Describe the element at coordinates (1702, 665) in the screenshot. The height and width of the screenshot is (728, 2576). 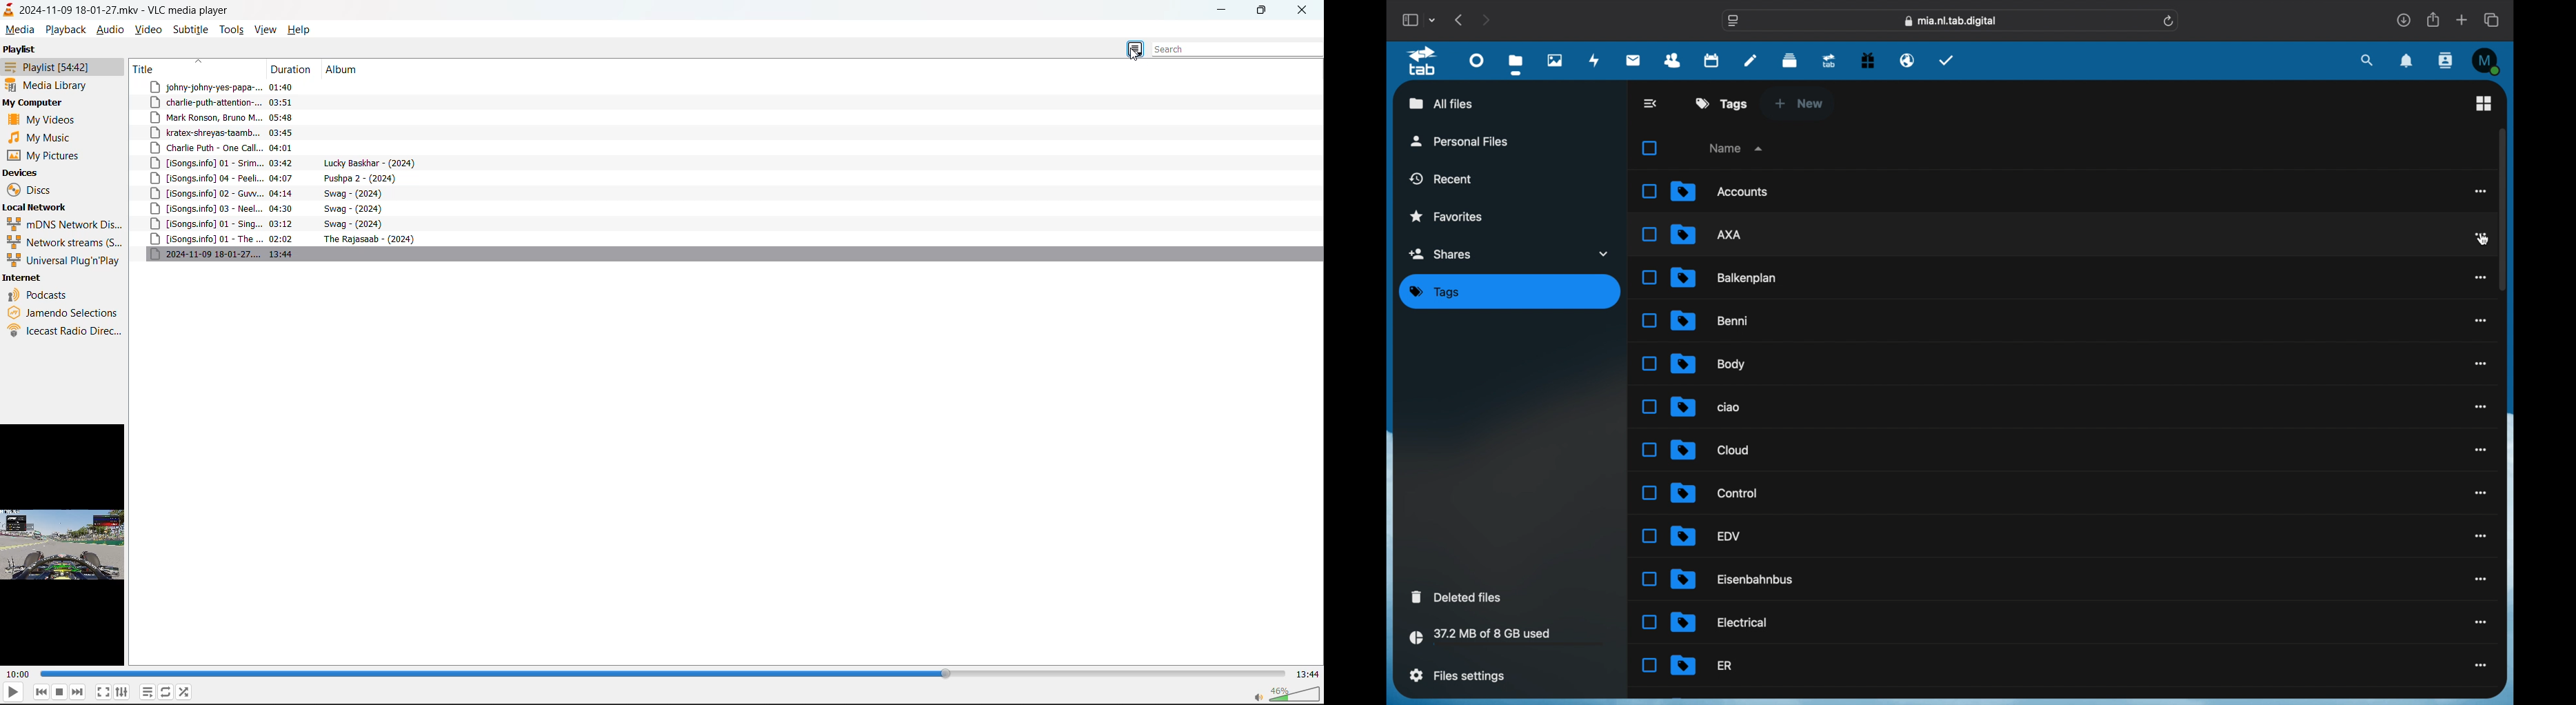
I see `file` at that location.